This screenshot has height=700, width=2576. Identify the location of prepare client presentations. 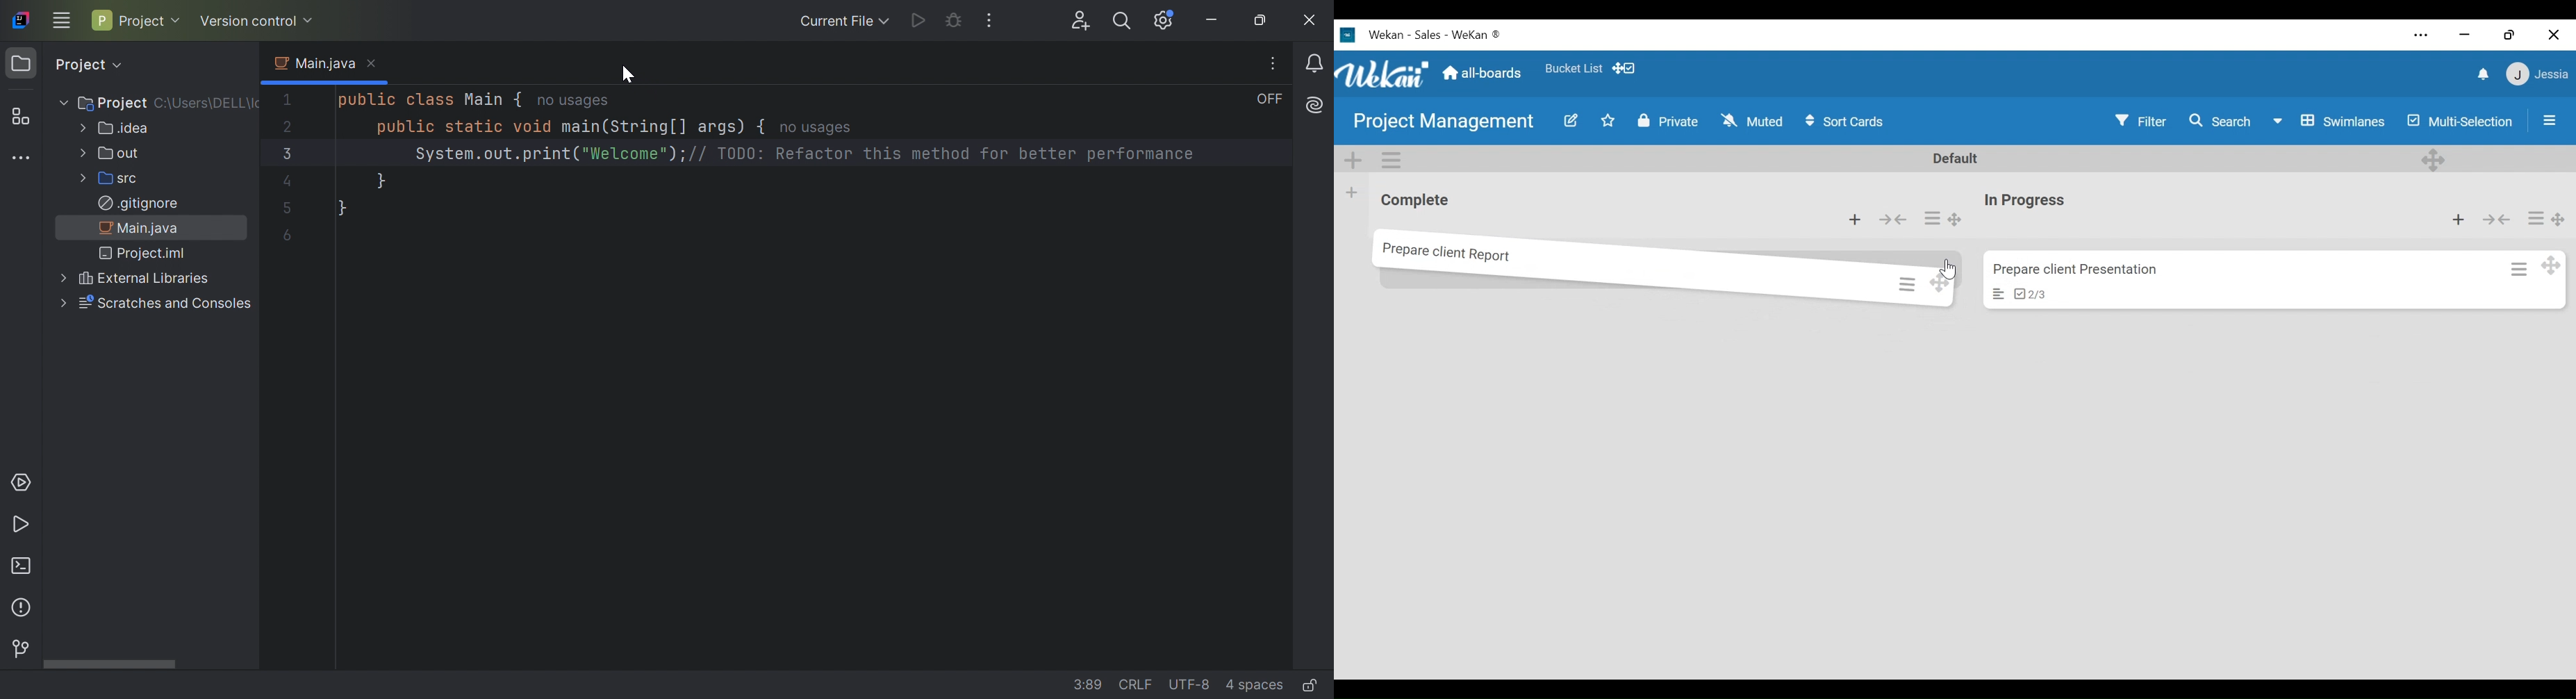
(2086, 267).